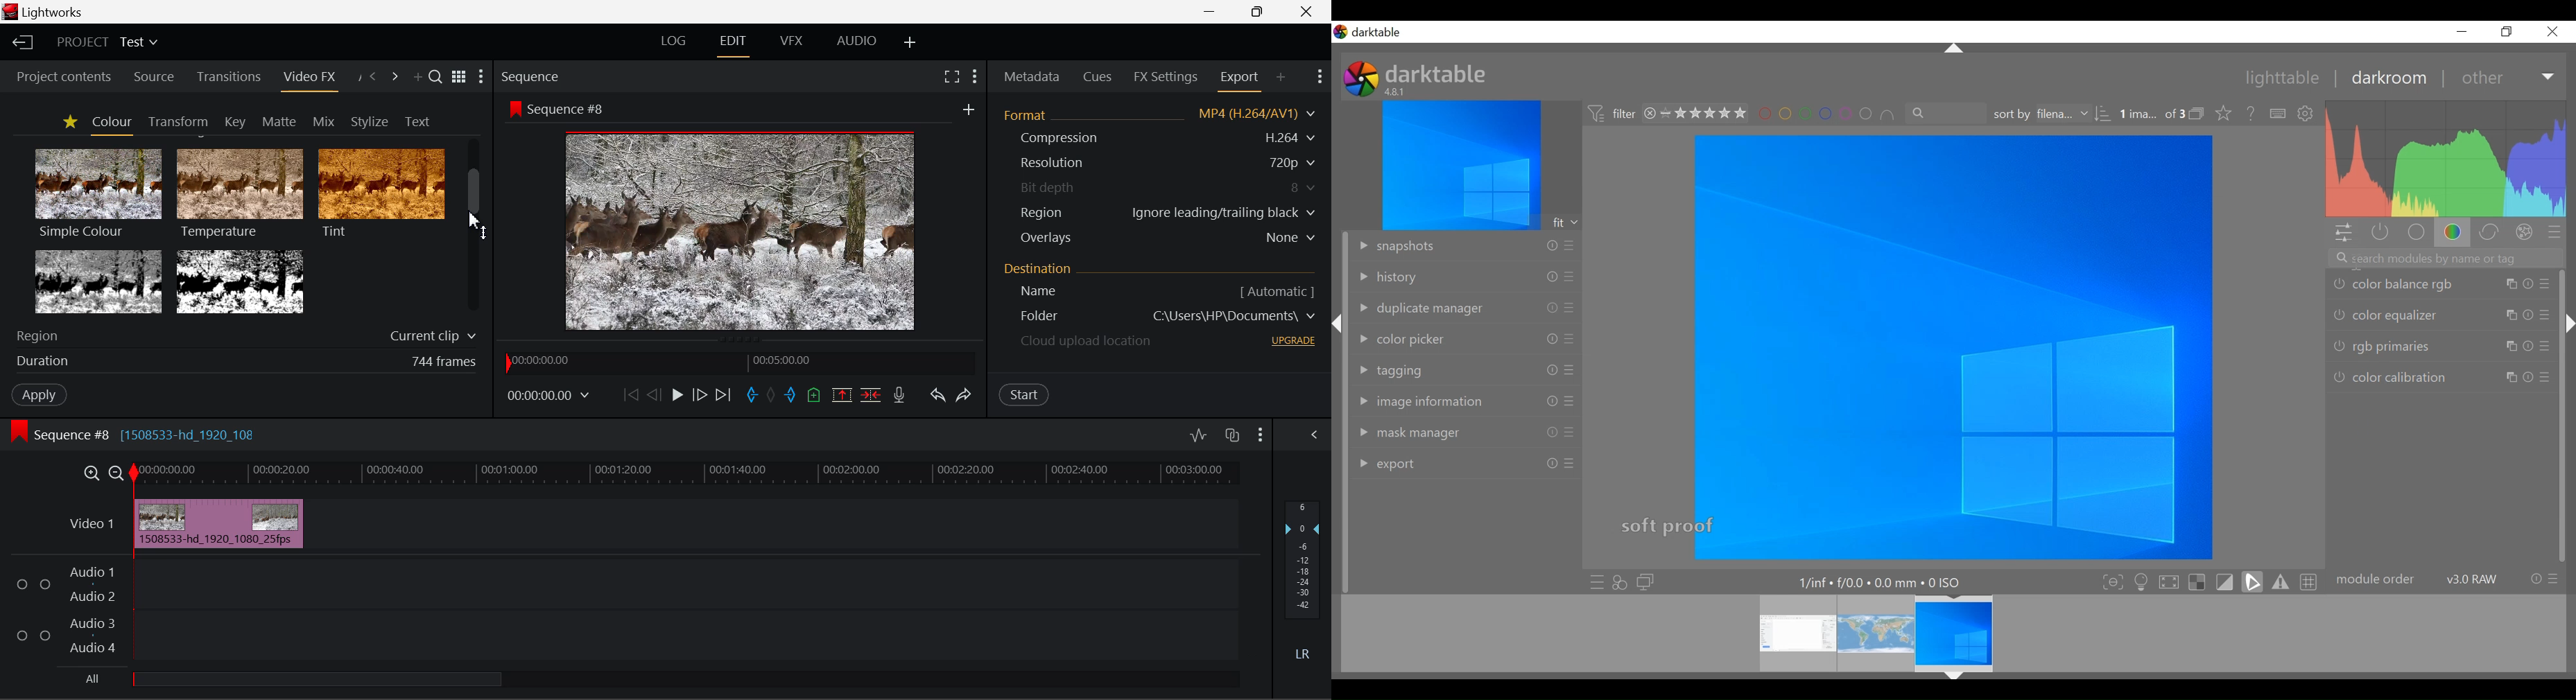 Image resolution: width=2576 pixels, height=700 pixels. Describe the element at coordinates (790, 42) in the screenshot. I see `VFX Layout` at that location.